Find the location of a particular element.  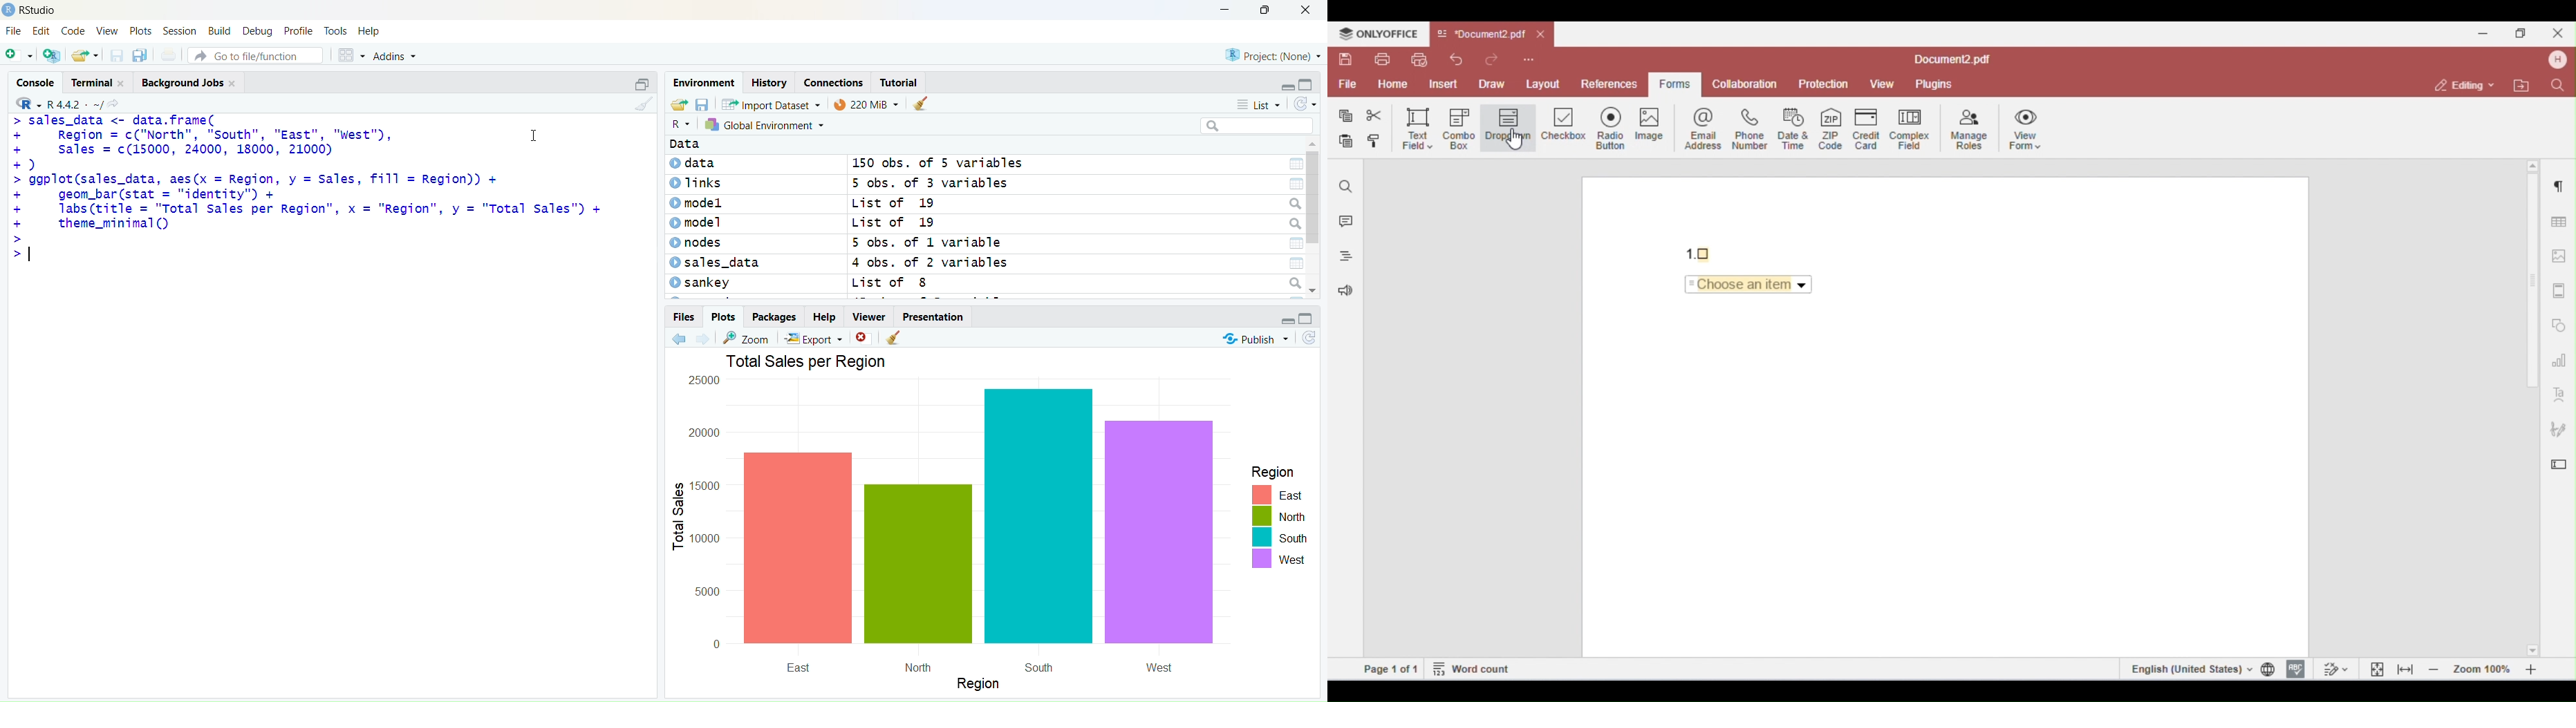

Go to file/function is located at coordinates (254, 53).